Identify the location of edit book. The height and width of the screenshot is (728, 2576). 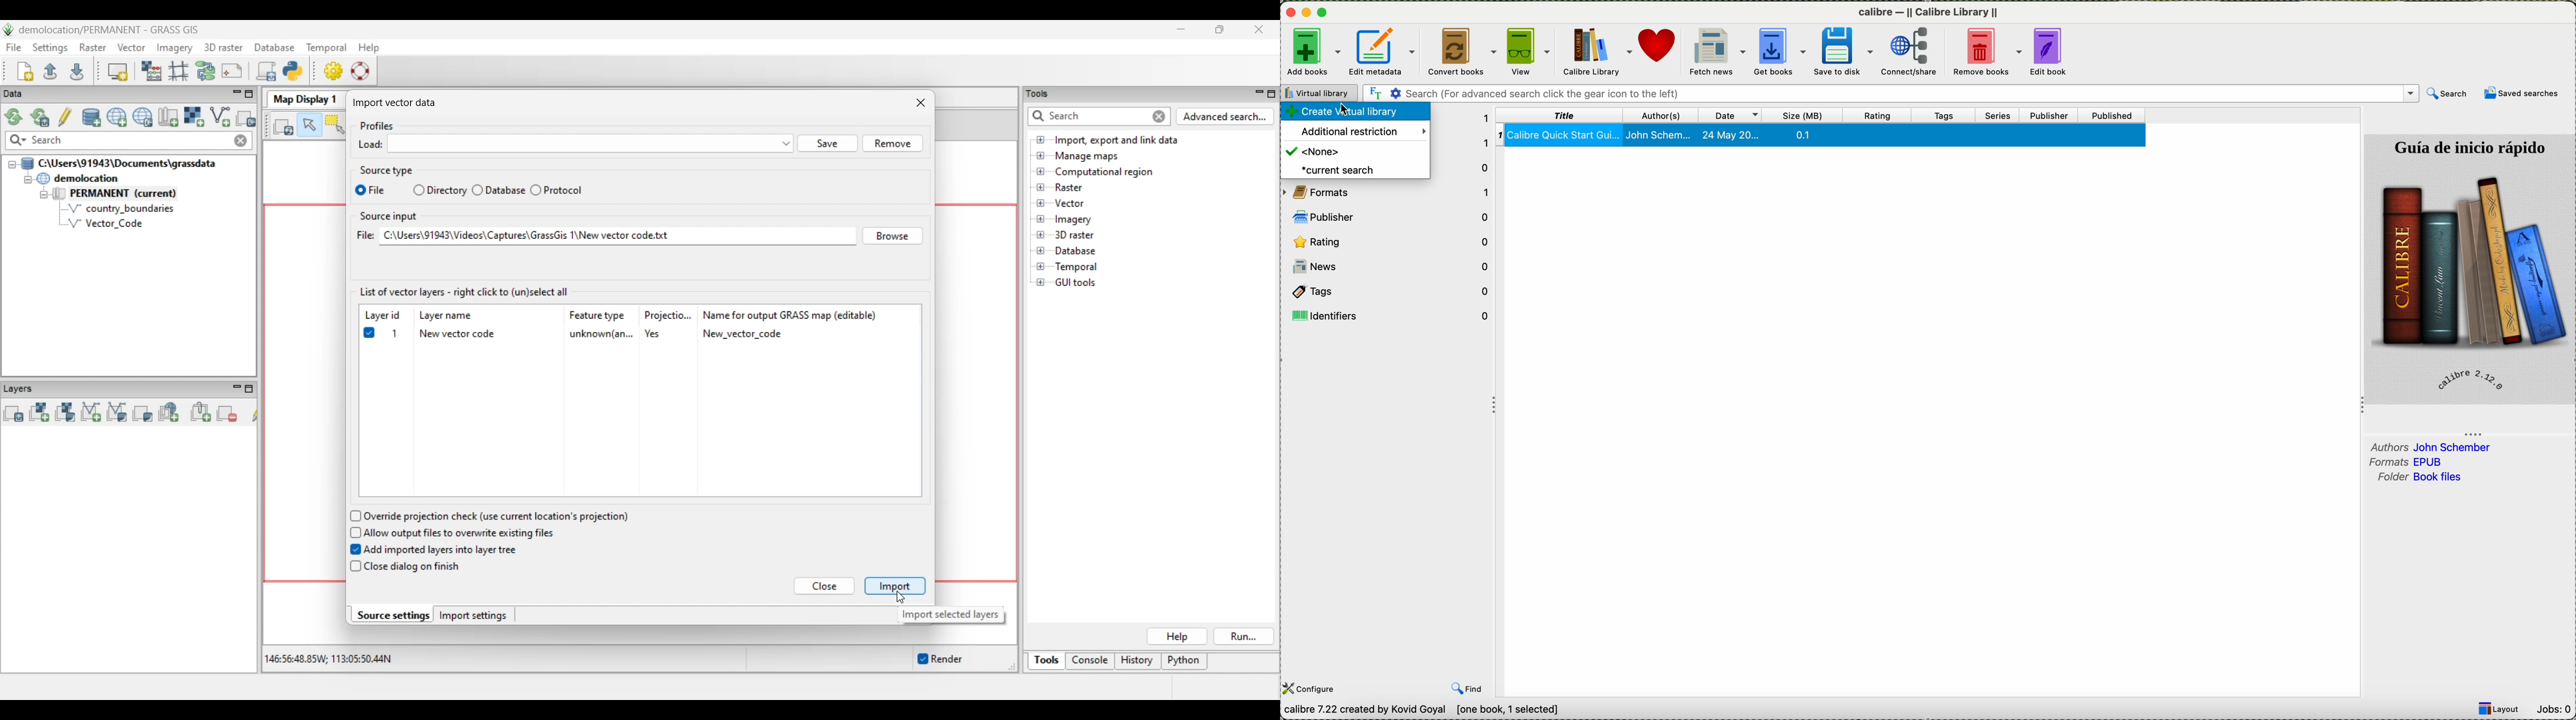
(2055, 52).